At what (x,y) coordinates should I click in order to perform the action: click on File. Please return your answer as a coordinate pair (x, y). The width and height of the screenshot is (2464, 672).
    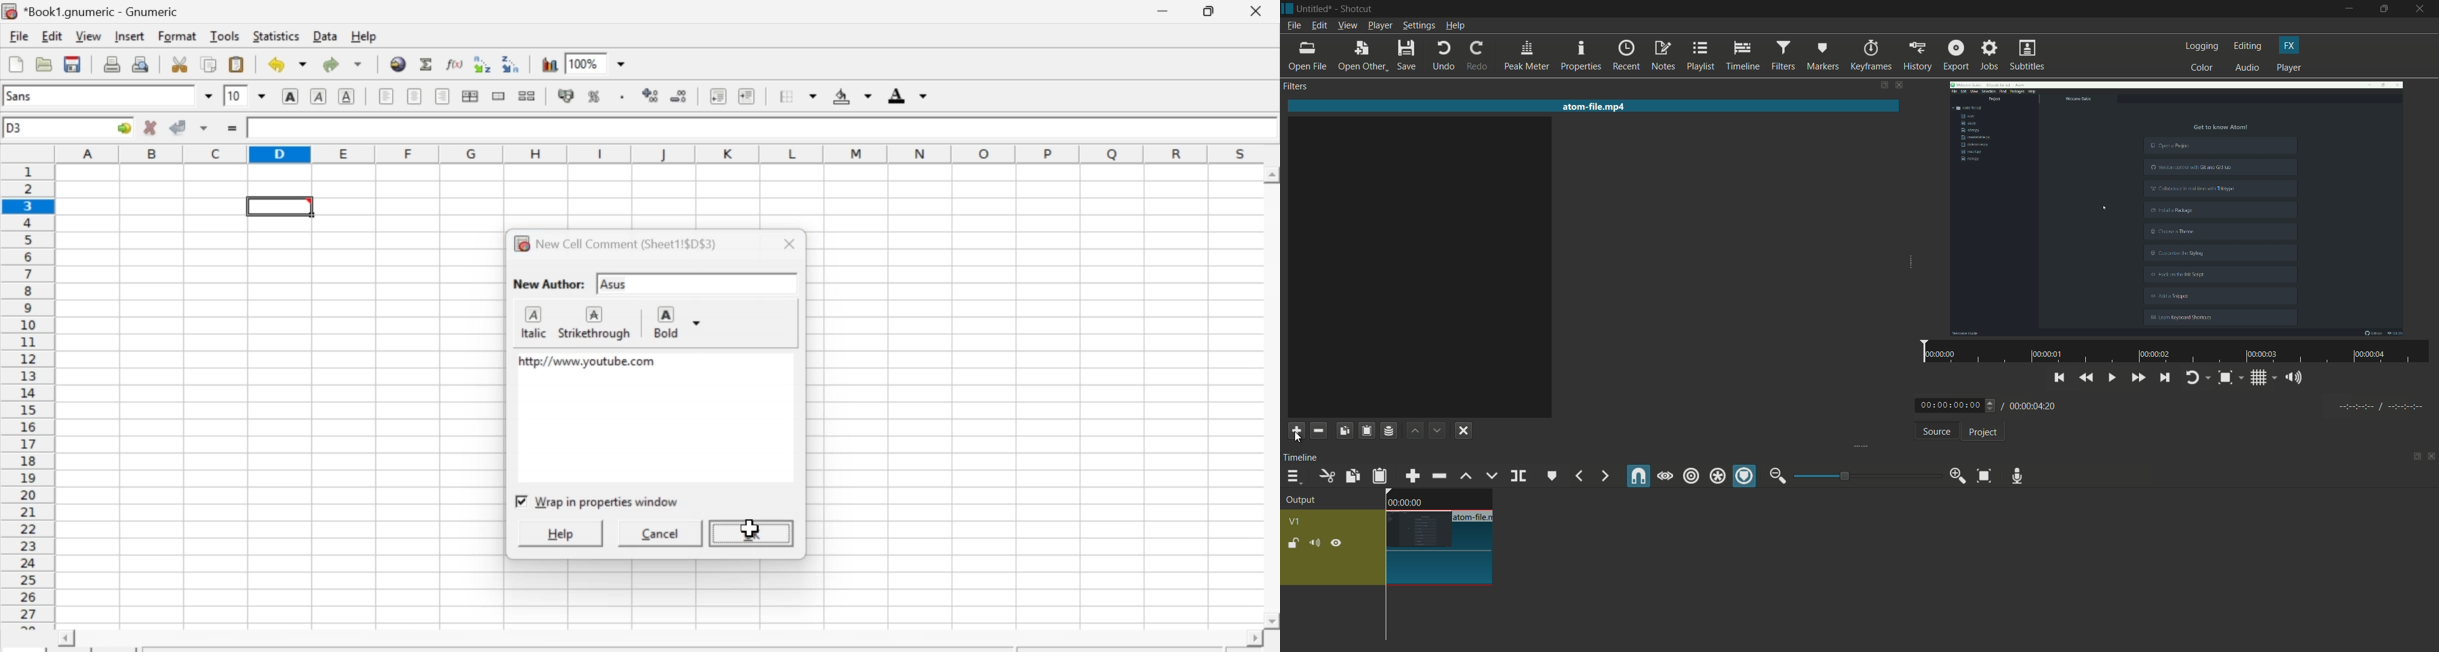
    Looking at the image, I should click on (18, 37).